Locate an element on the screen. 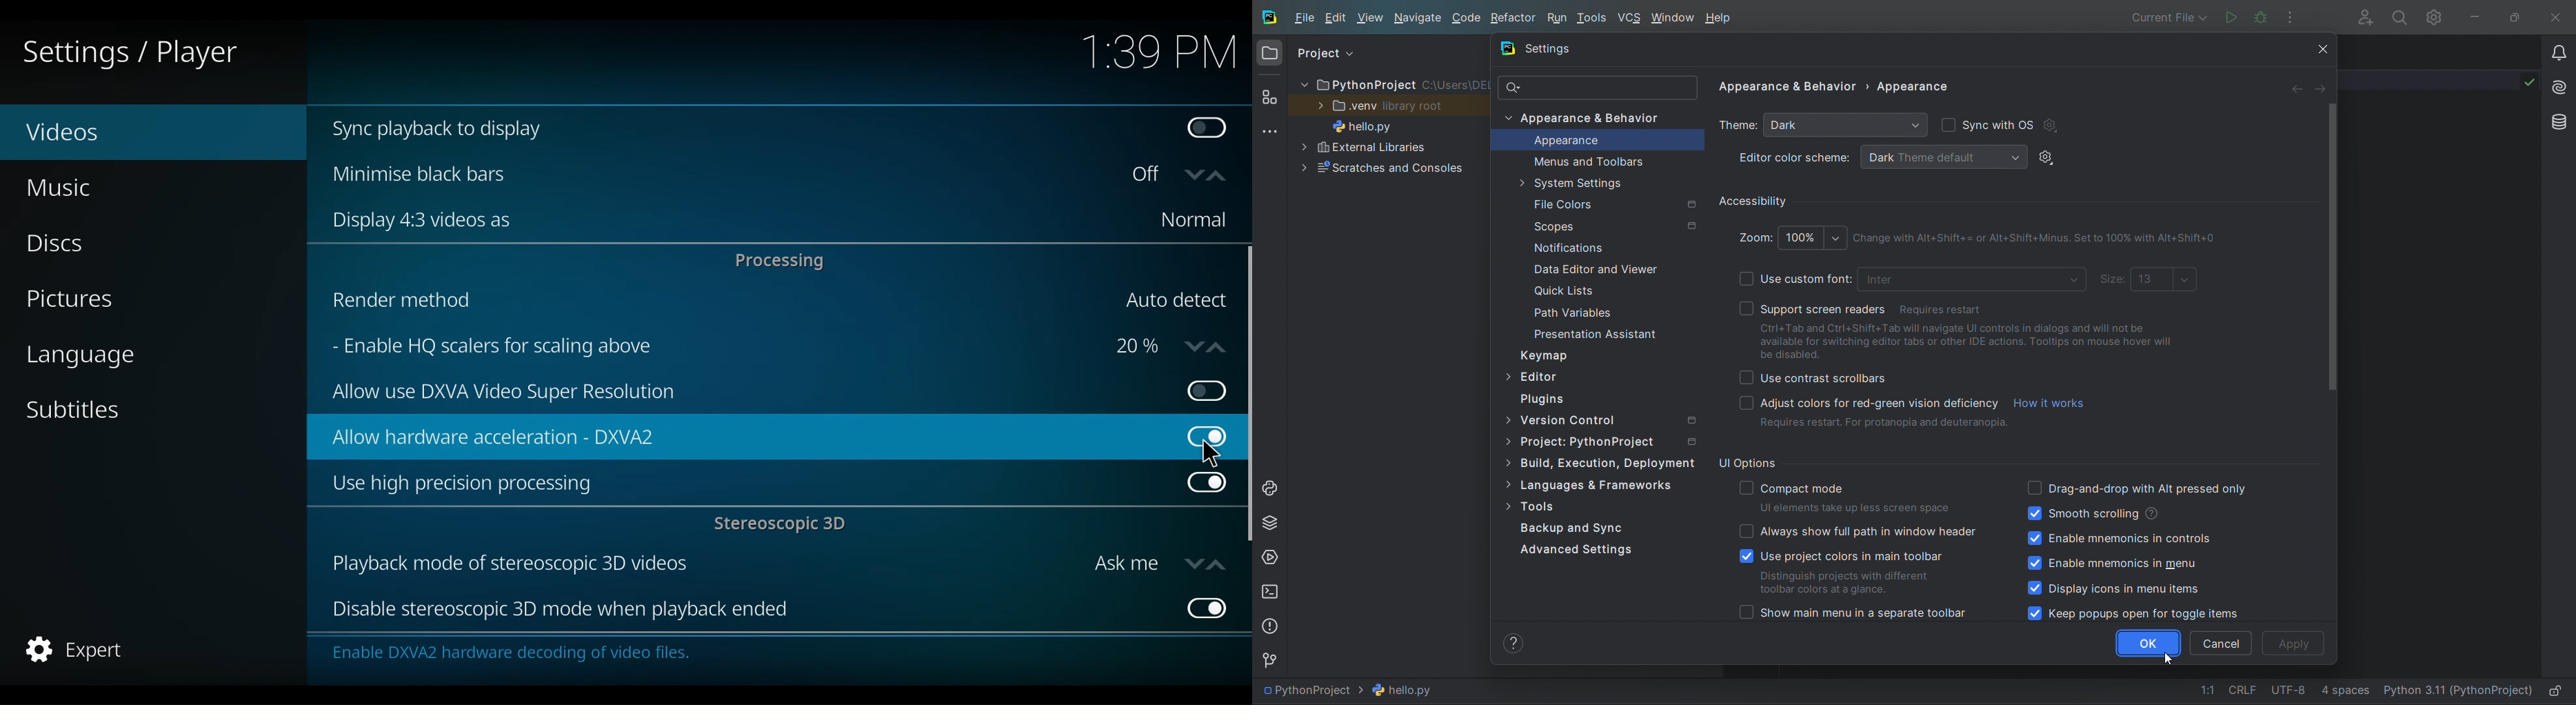 The image size is (2576, 728). Toggle Sync playback to display is located at coordinates (1210, 130).